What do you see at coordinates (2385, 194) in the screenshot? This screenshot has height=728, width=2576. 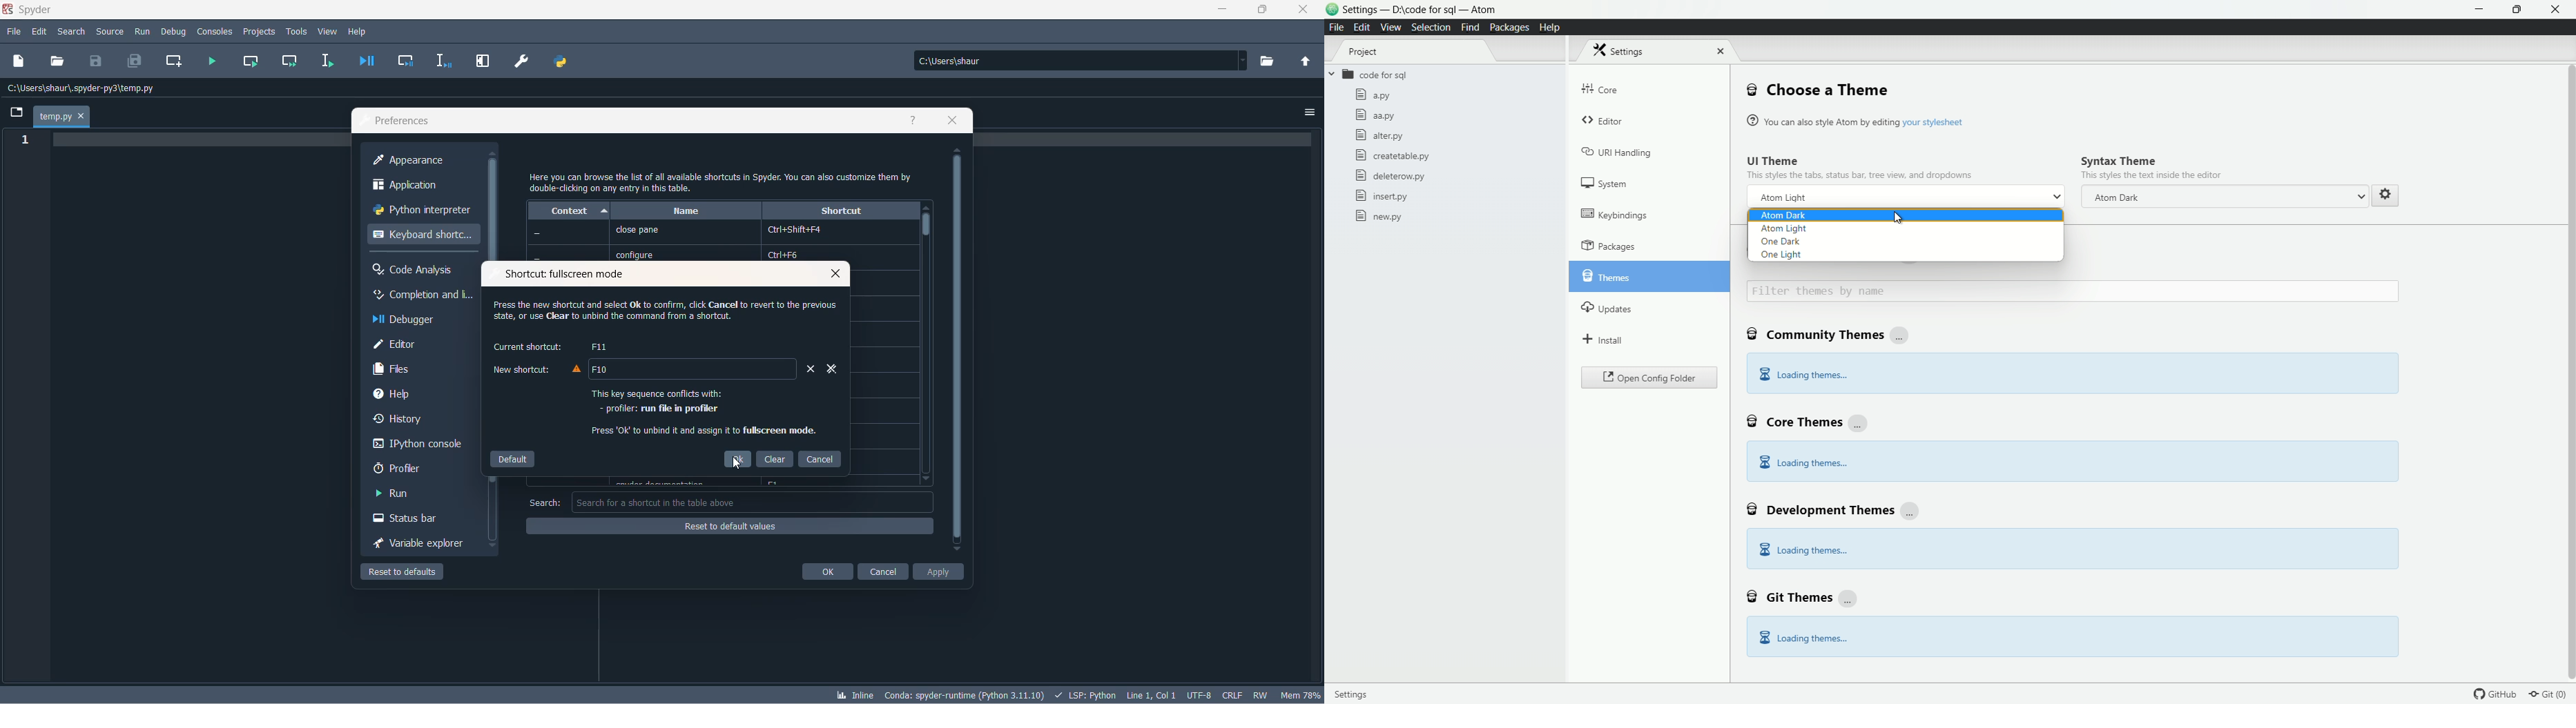 I see `settings` at bounding box center [2385, 194].